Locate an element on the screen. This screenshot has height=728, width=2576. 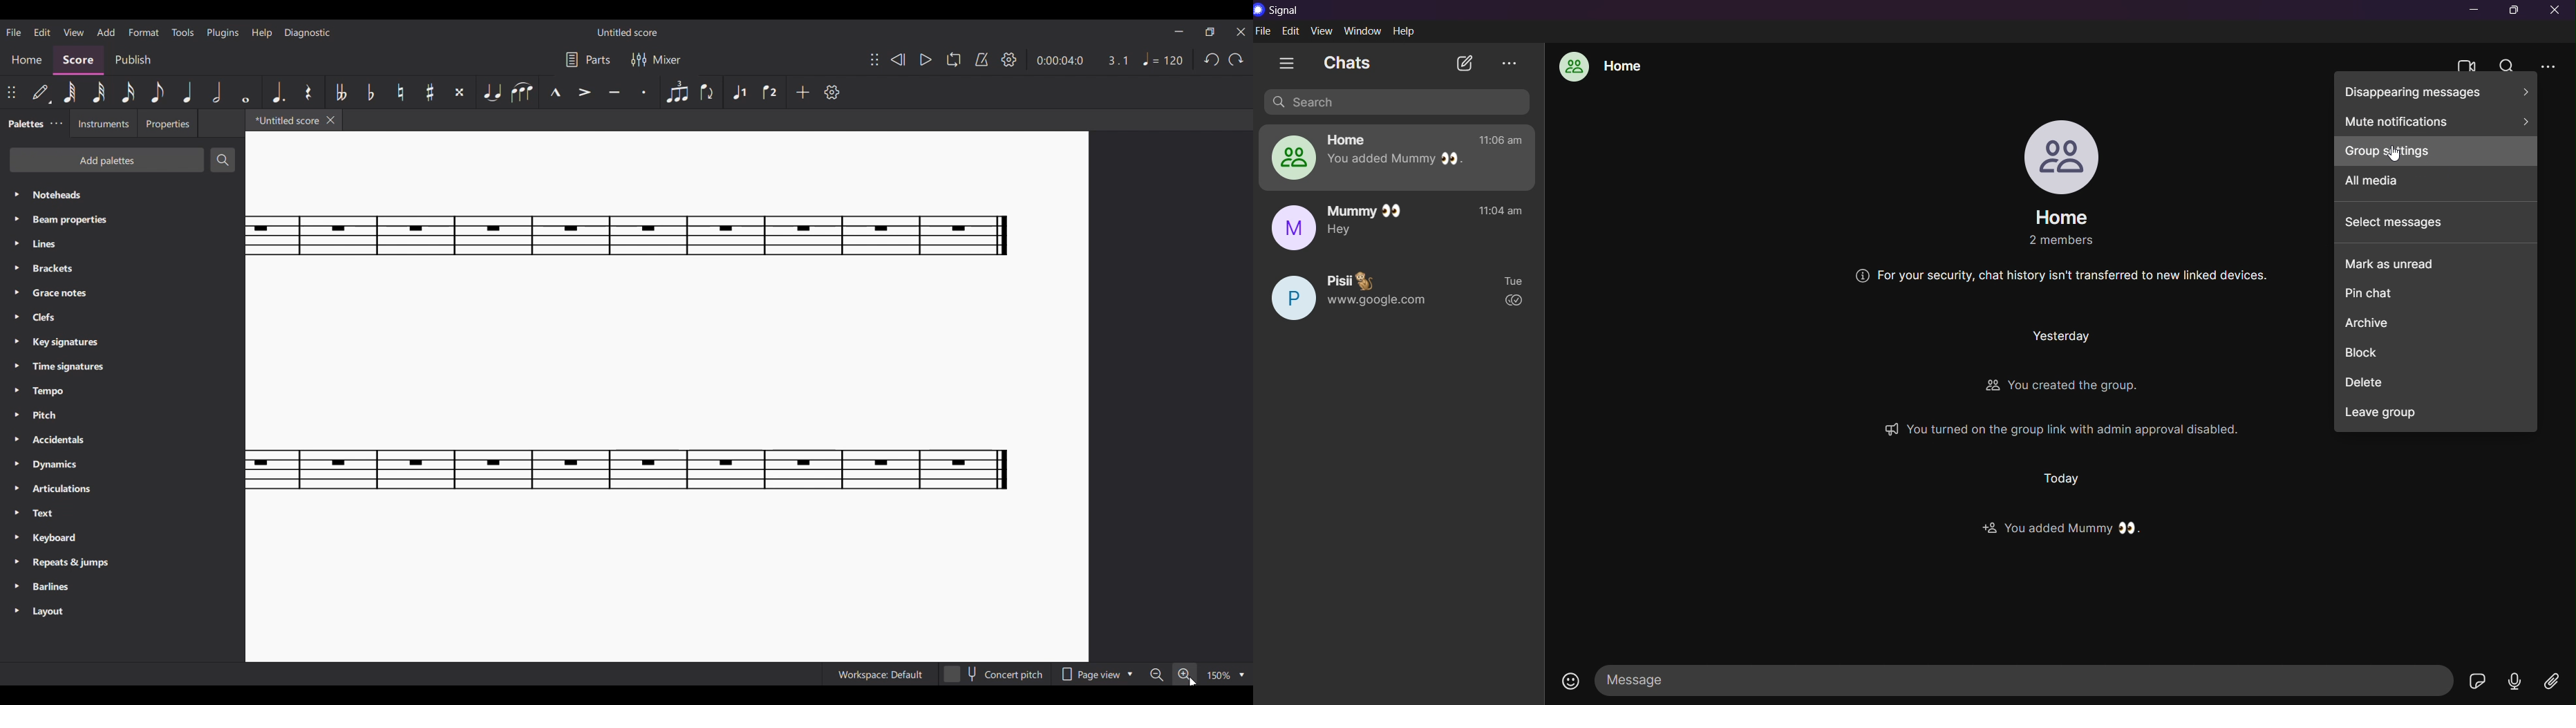
16th note is located at coordinates (129, 92).